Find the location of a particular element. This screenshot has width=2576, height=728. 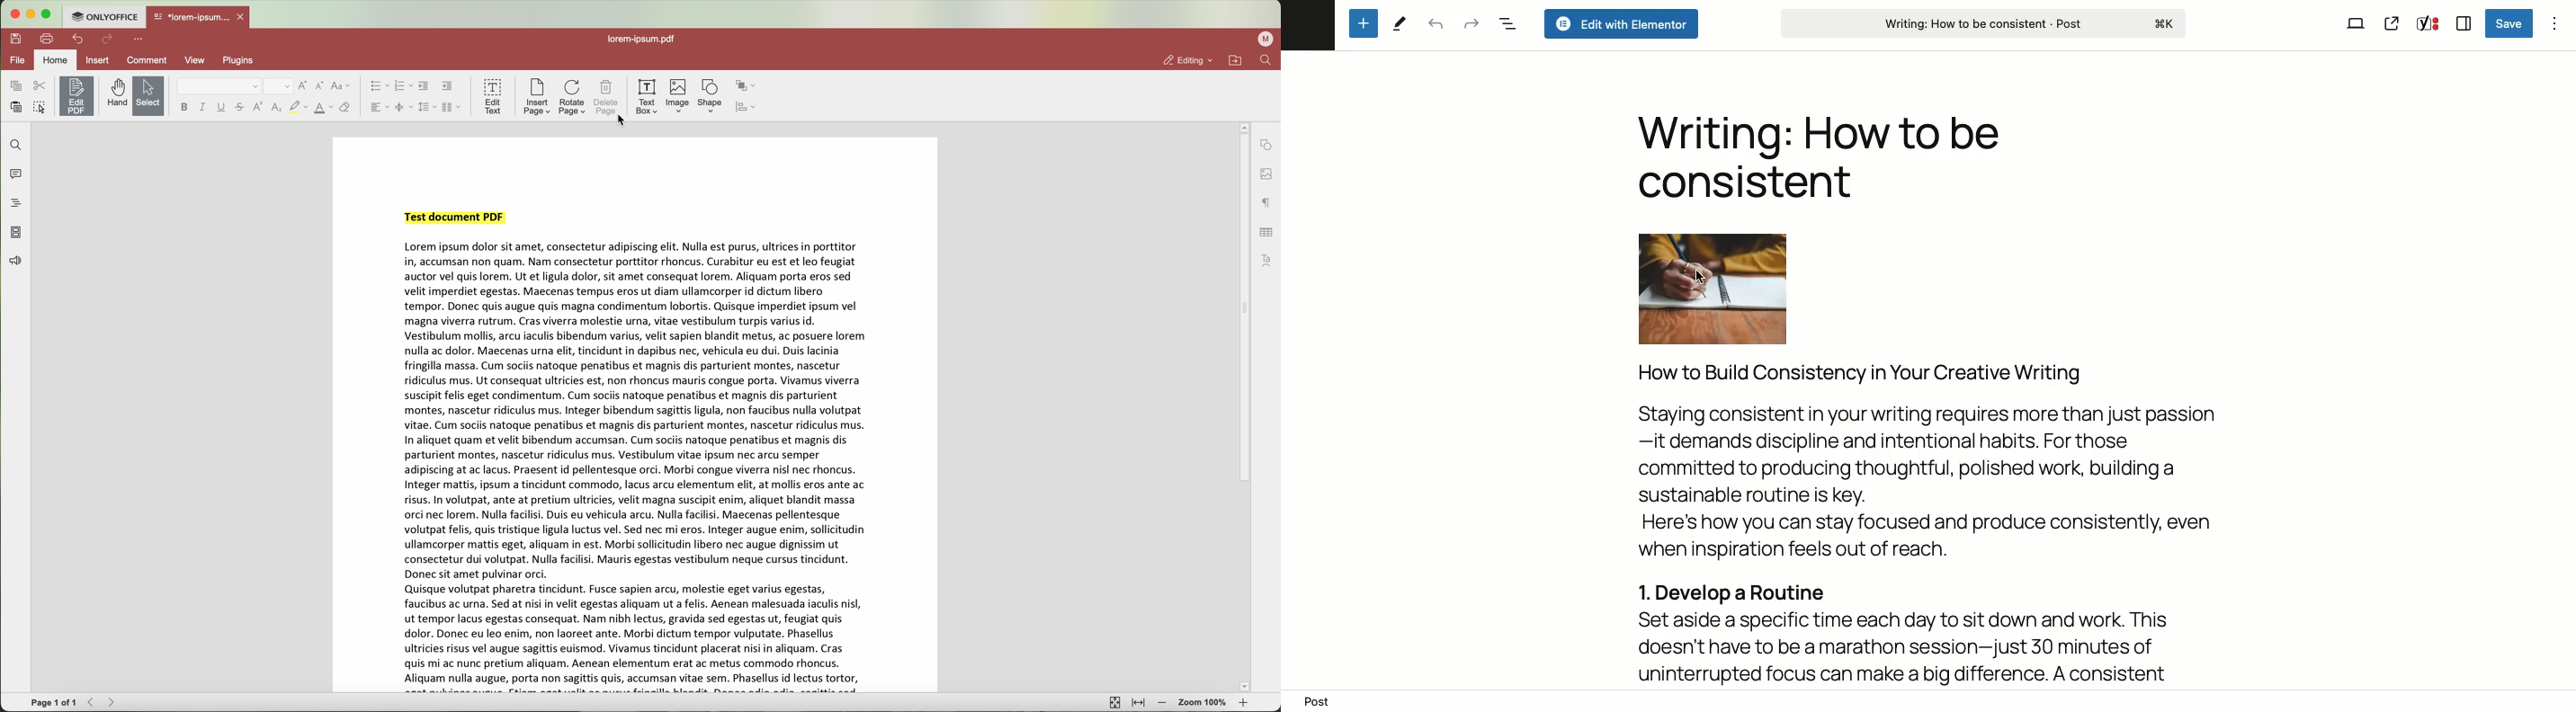

fit to page is located at coordinates (1114, 702).